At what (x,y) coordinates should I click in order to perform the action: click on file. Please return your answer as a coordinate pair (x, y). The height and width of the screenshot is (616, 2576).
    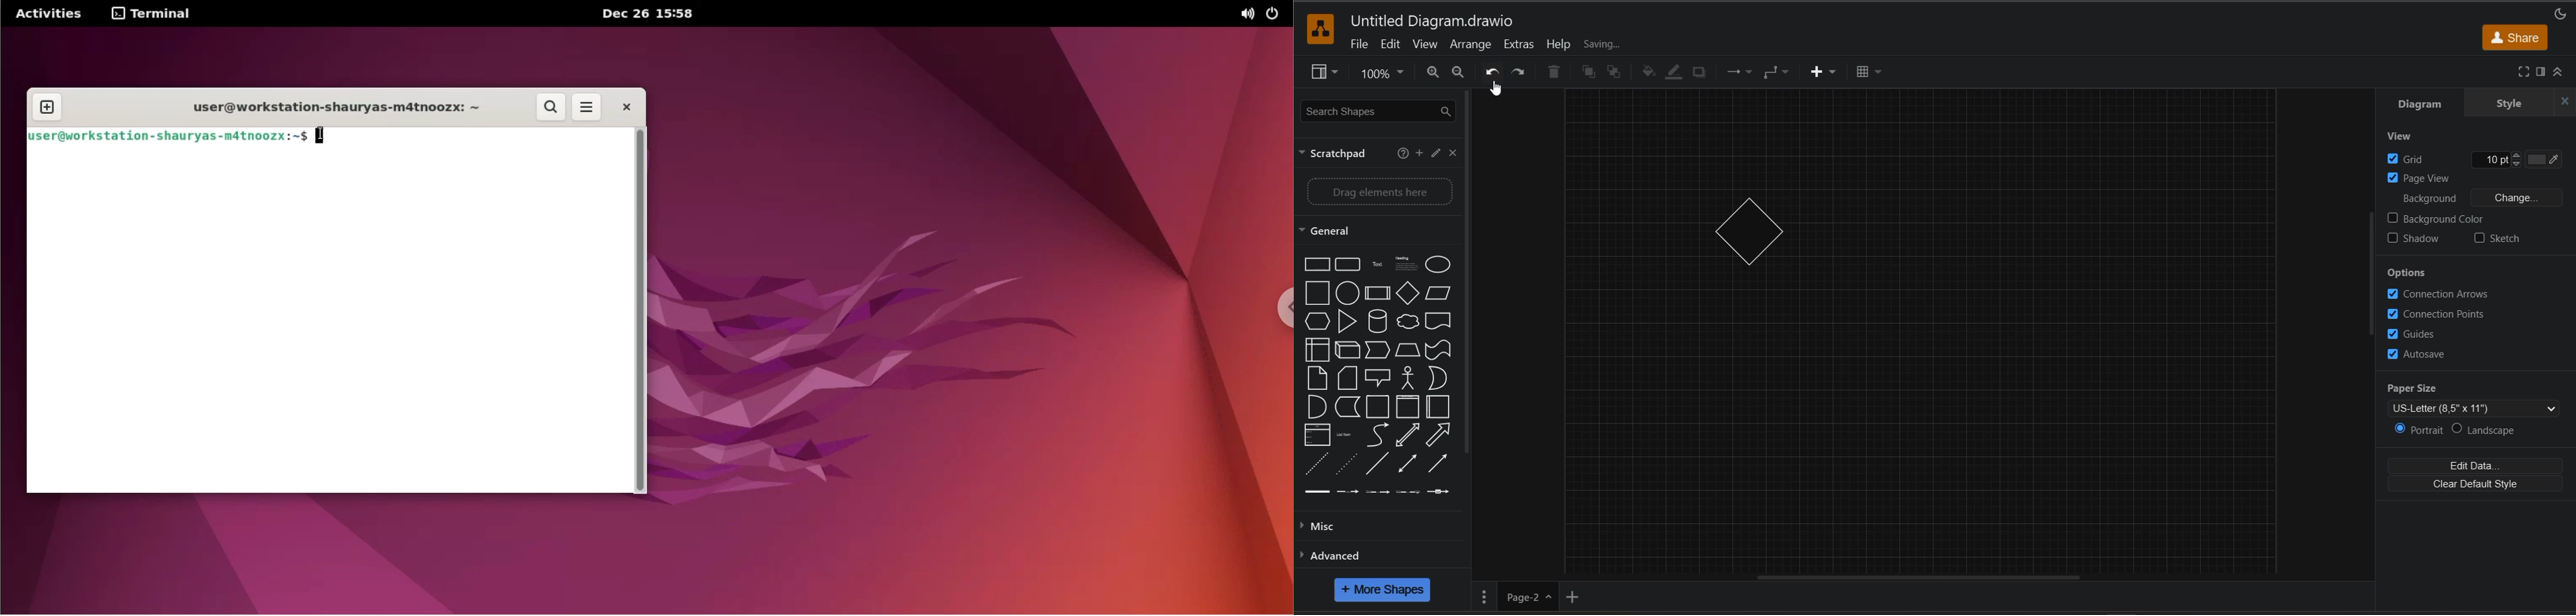
    Looking at the image, I should click on (1359, 45).